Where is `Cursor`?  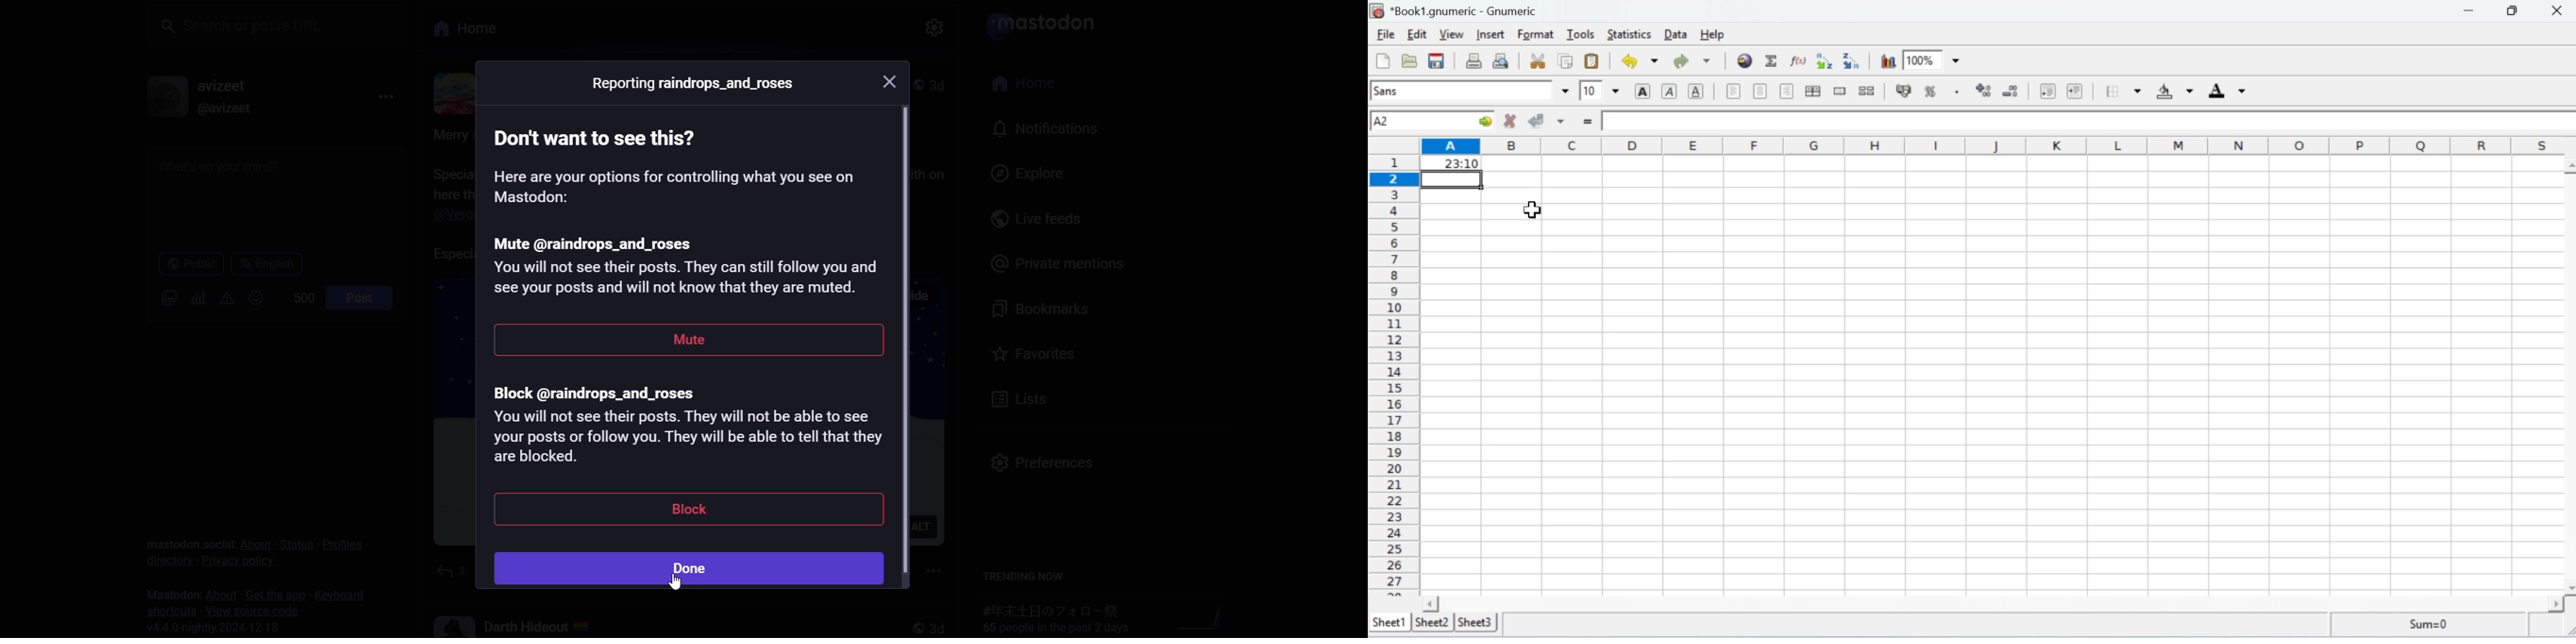 Cursor is located at coordinates (1536, 210).